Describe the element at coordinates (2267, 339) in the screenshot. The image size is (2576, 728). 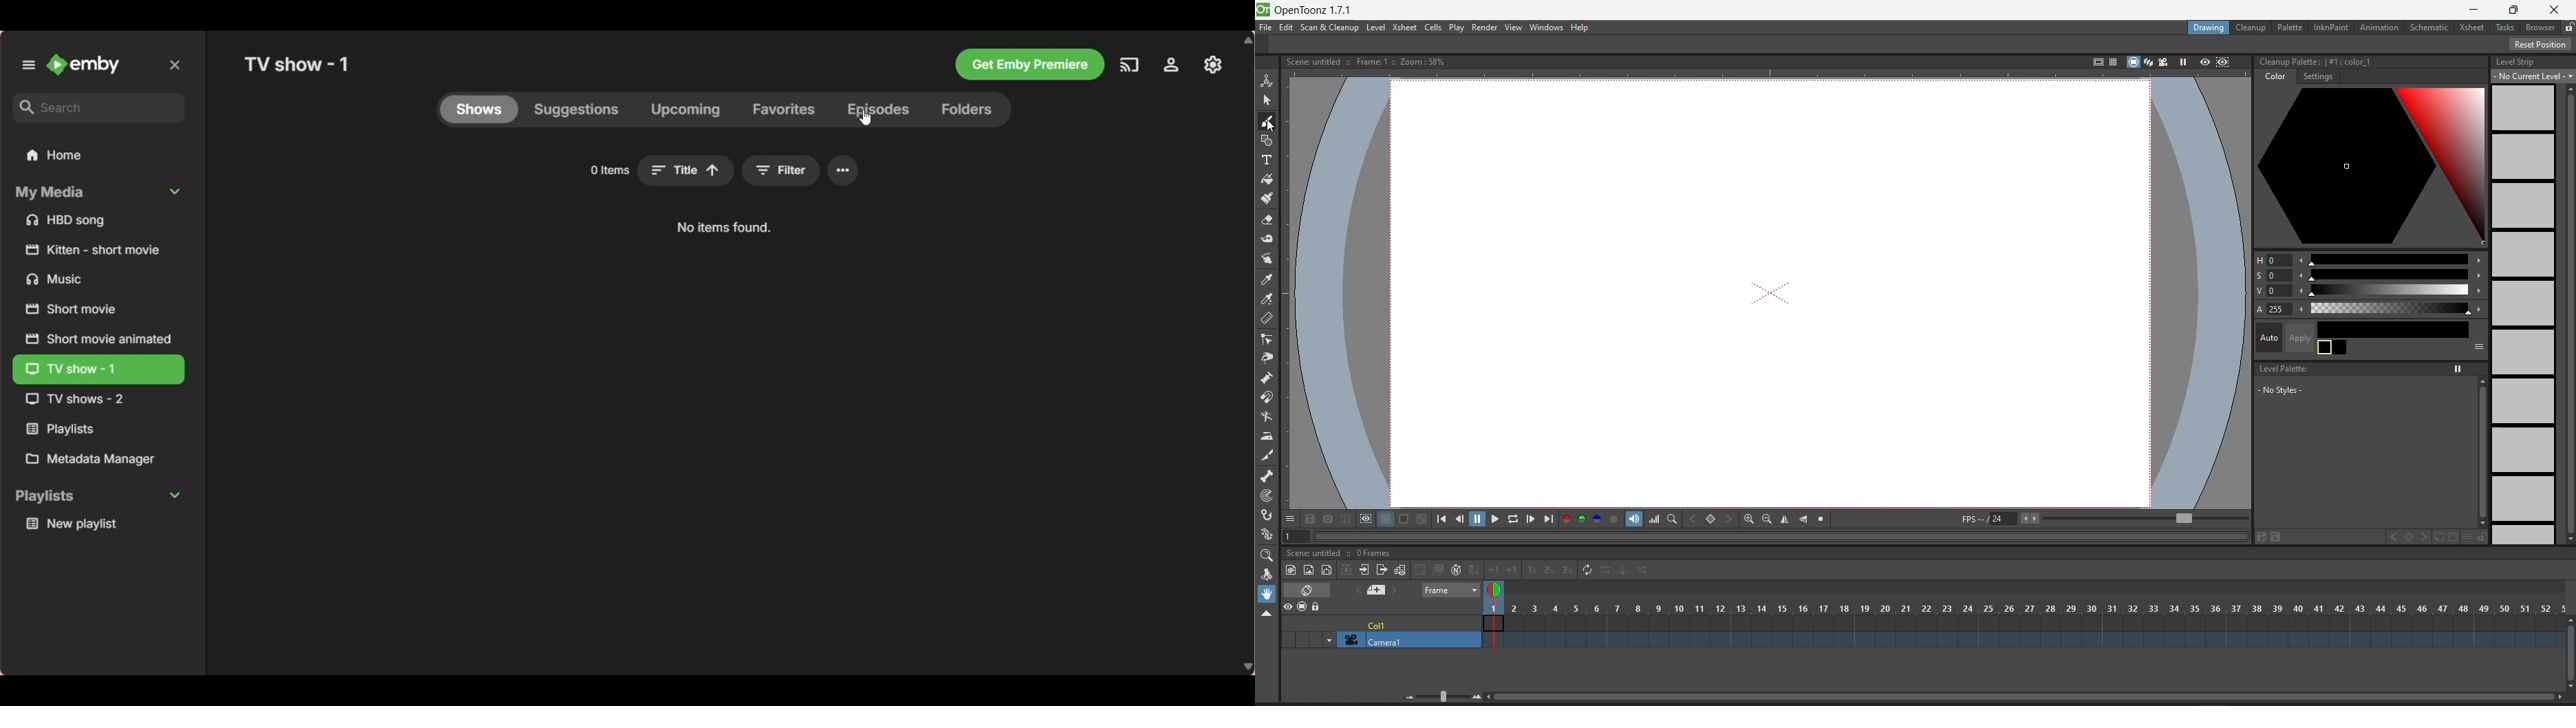
I see `auto` at that location.